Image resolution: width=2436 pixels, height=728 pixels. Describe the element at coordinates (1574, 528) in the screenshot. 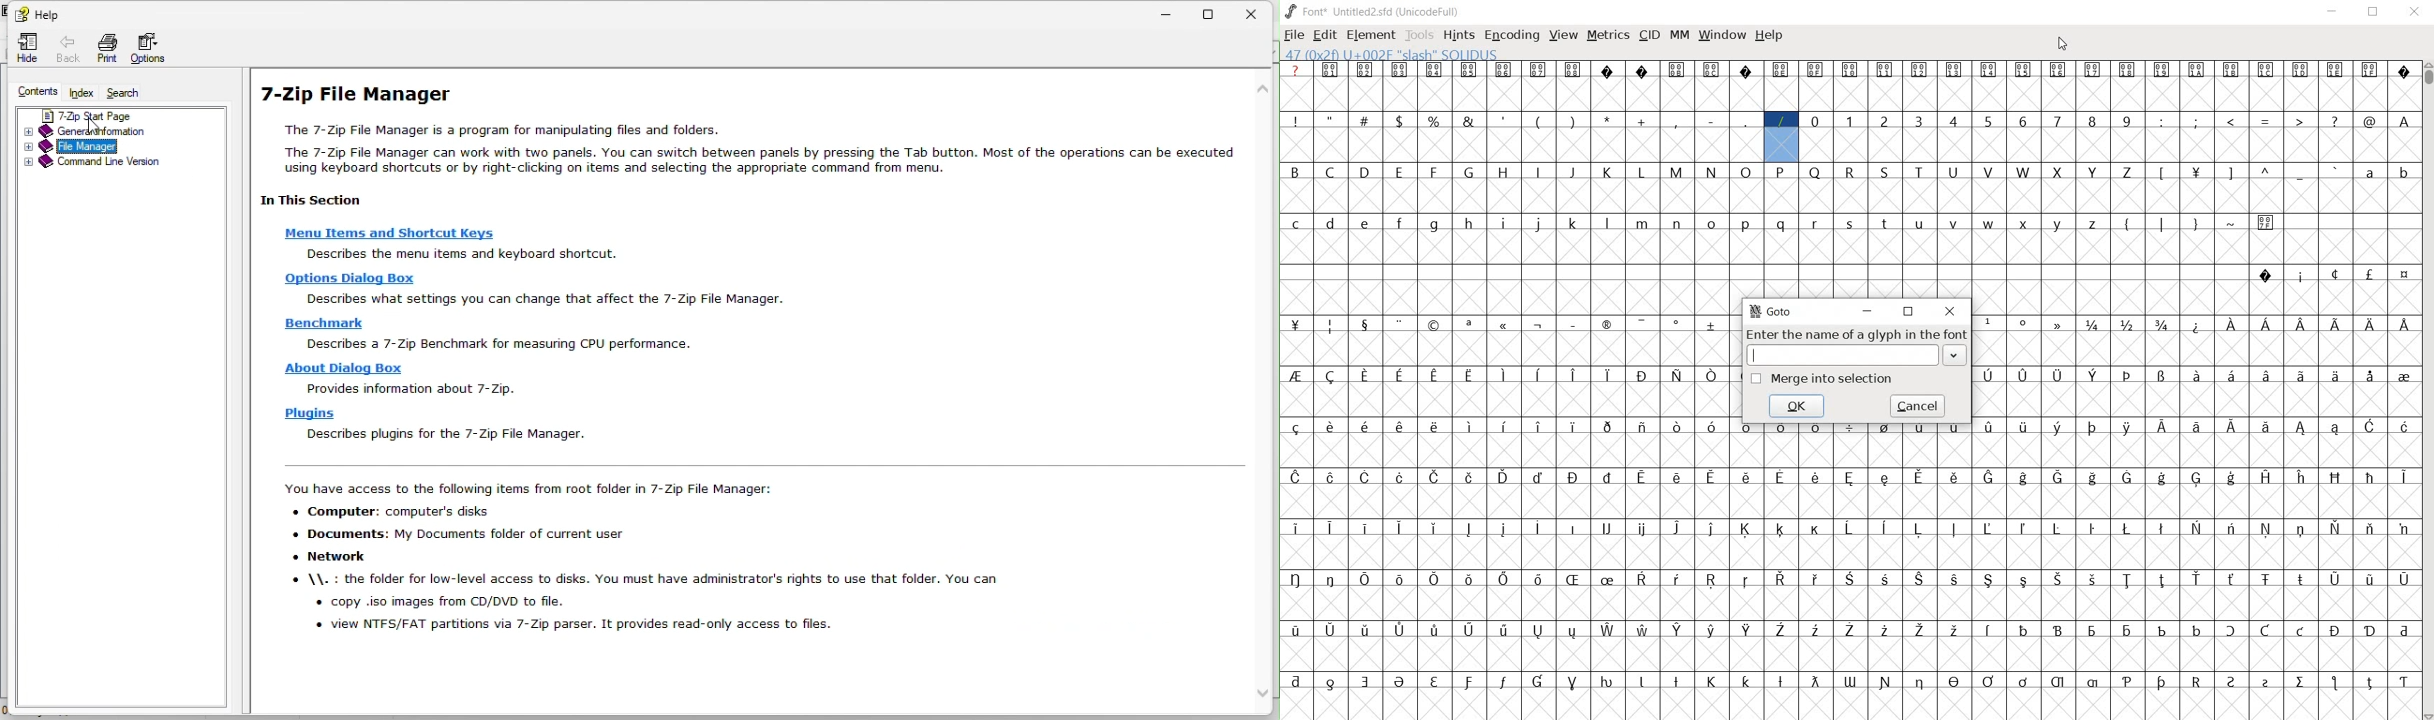

I see `glyph` at that location.